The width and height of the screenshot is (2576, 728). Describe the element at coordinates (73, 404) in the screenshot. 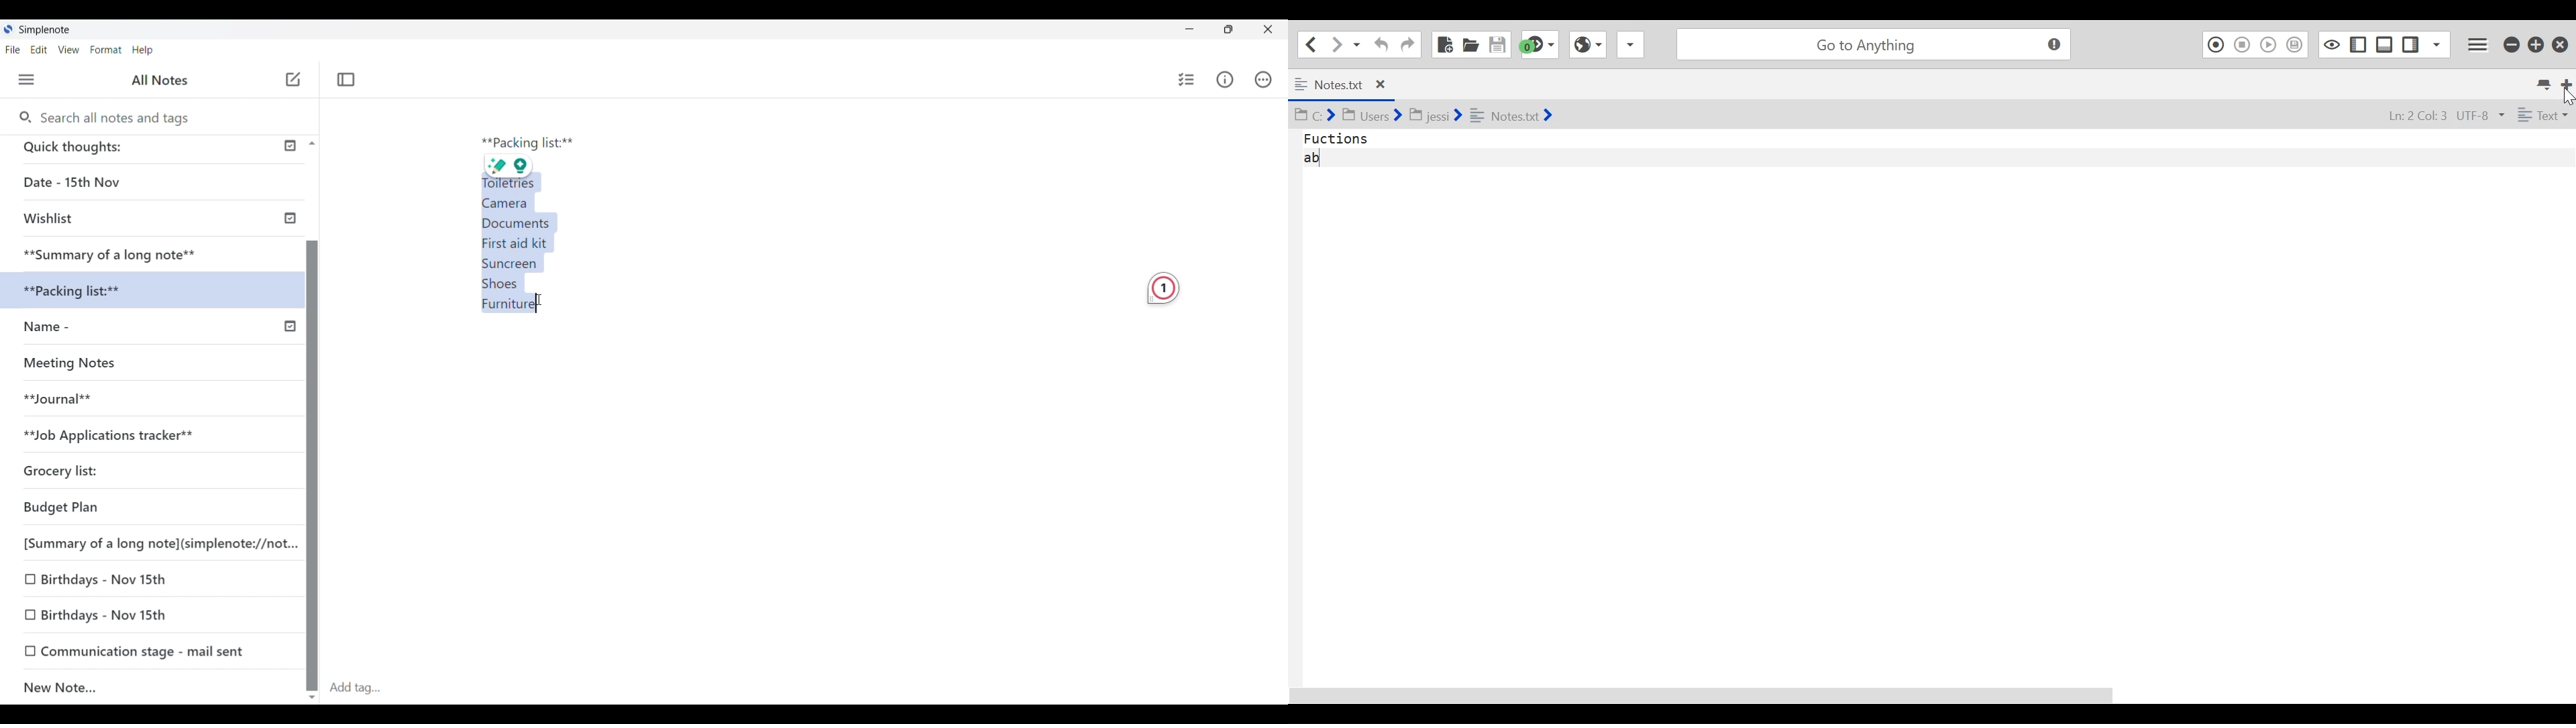

I see `Journal` at that location.